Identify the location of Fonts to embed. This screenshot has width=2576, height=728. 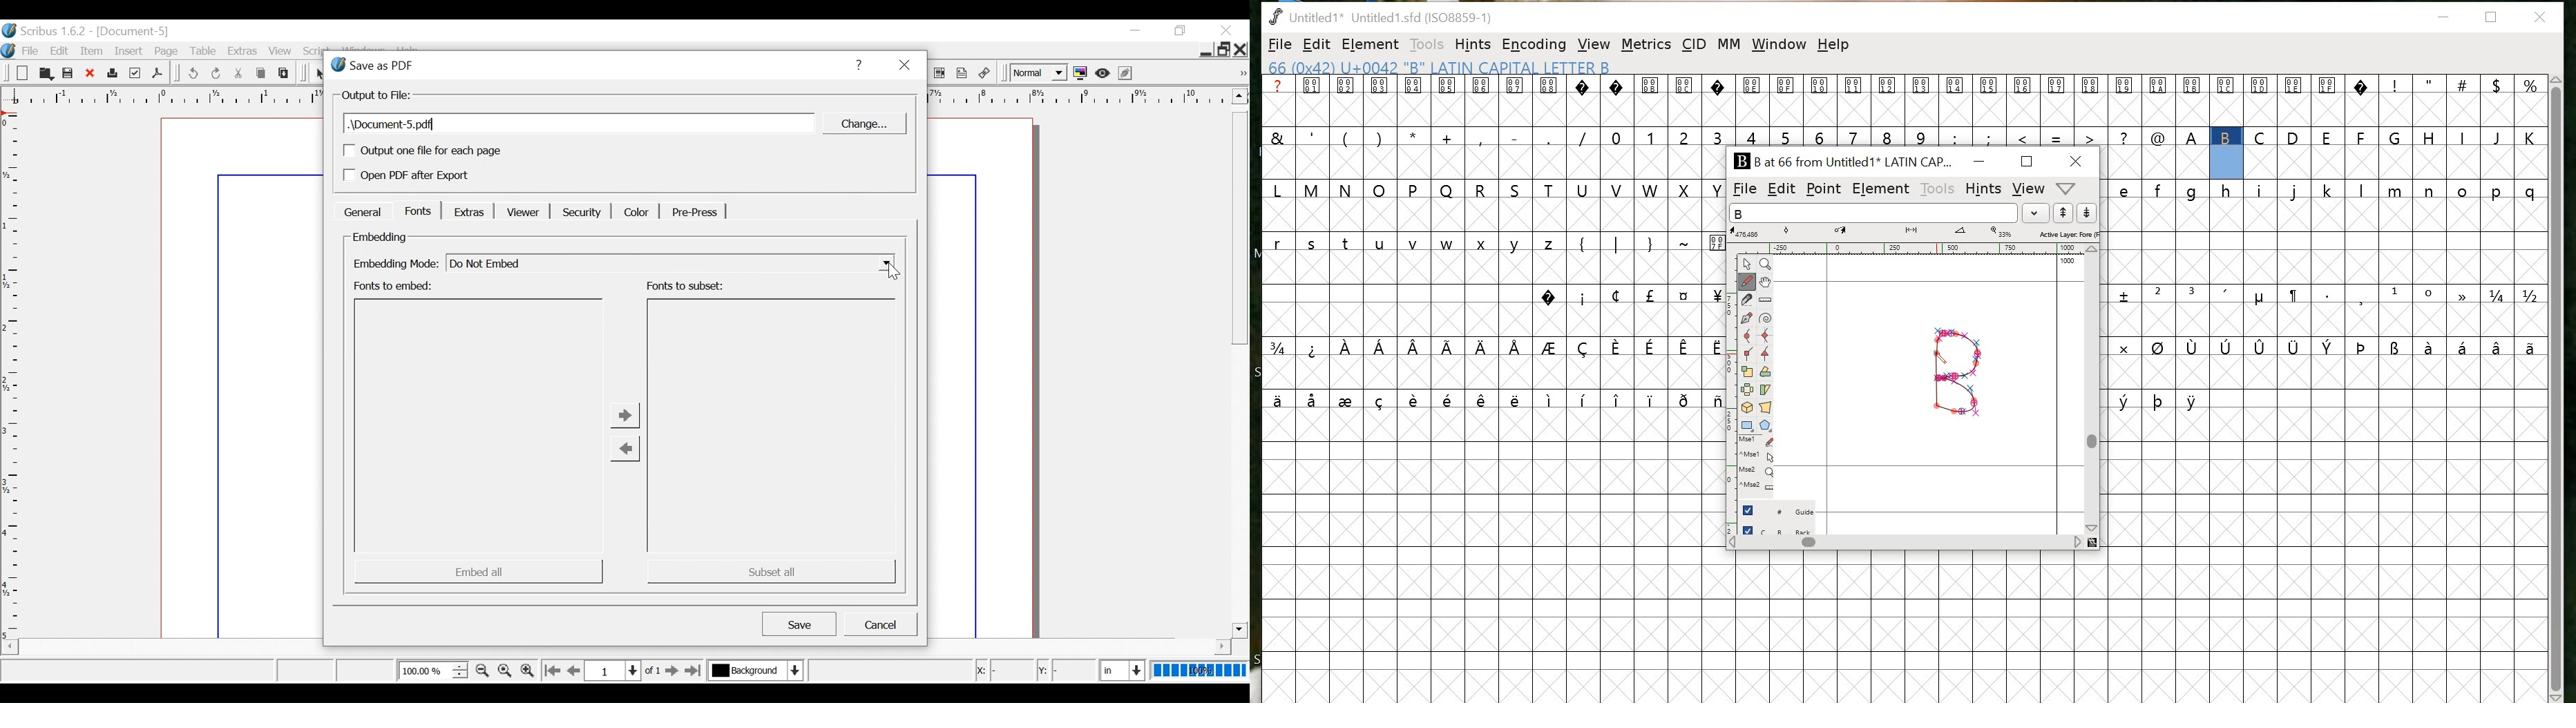
(395, 286).